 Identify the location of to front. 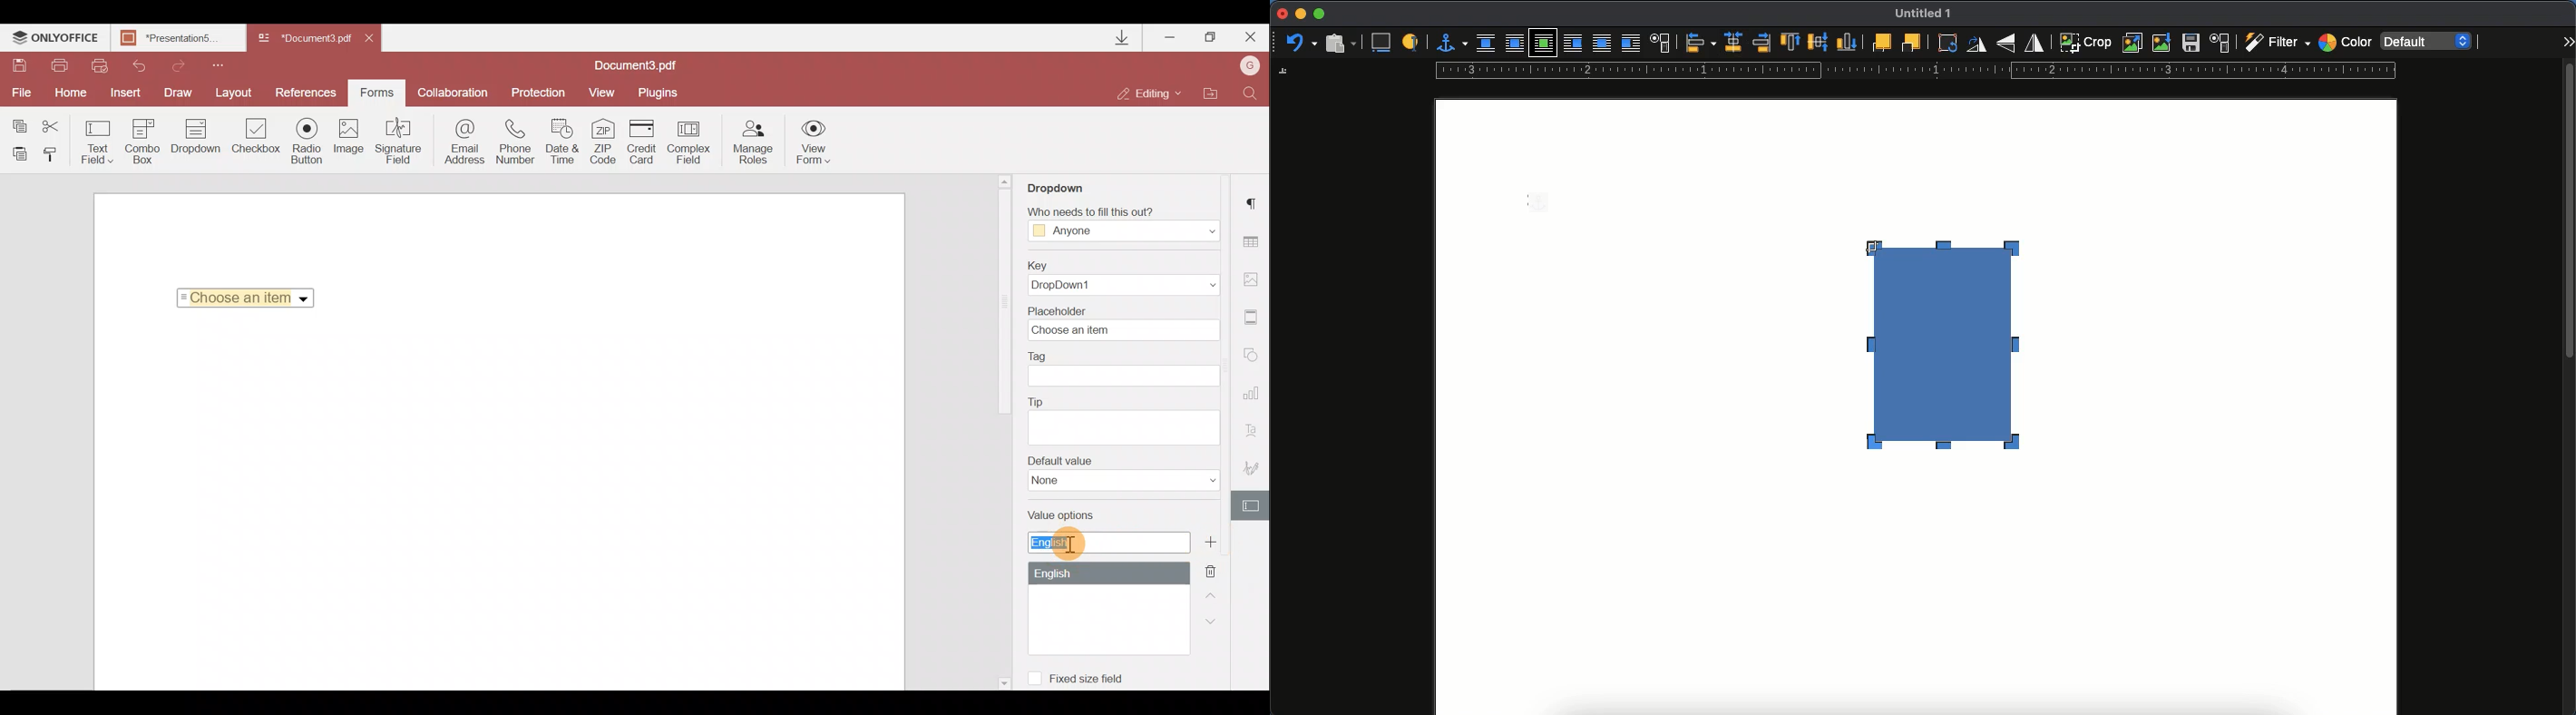
(1880, 43).